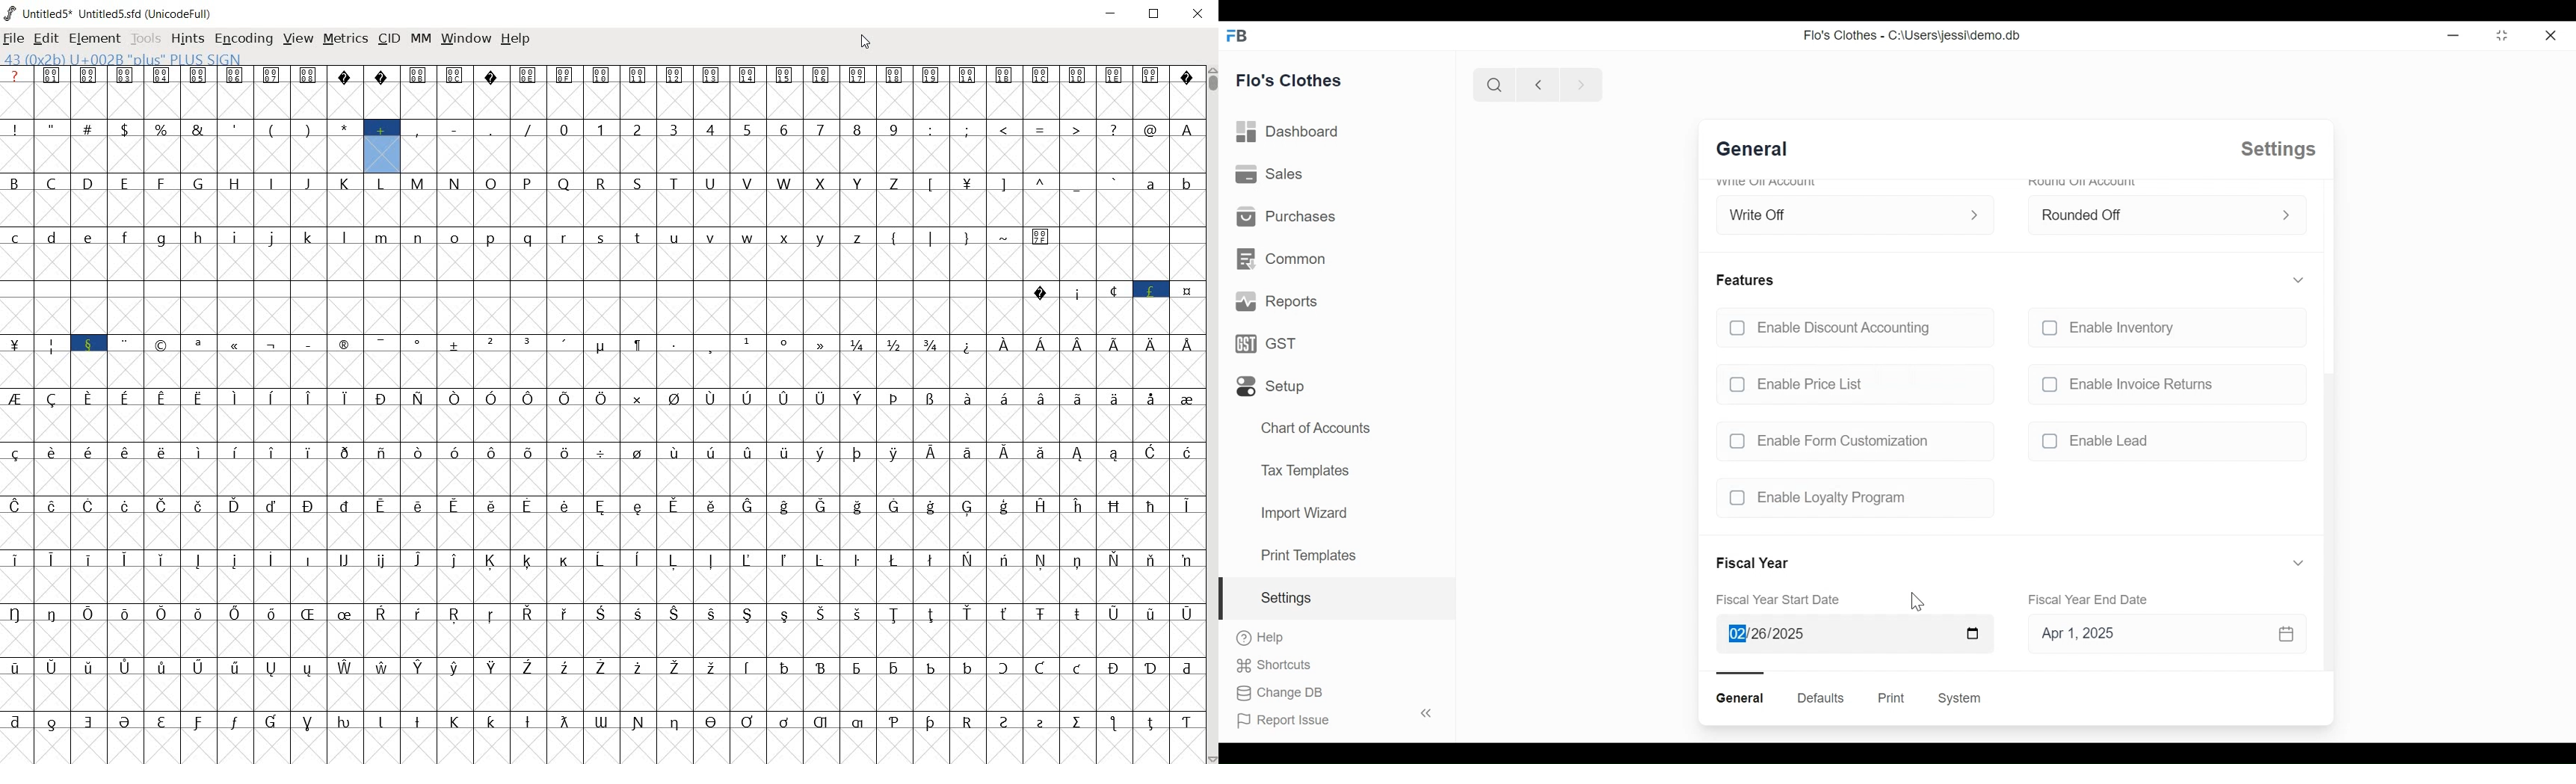 The height and width of the screenshot is (784, 2576). What do you see at coordinates (1316, 426) in the screenshot?
I see `Chart of Accounts` at bounding box center [1316, 426].